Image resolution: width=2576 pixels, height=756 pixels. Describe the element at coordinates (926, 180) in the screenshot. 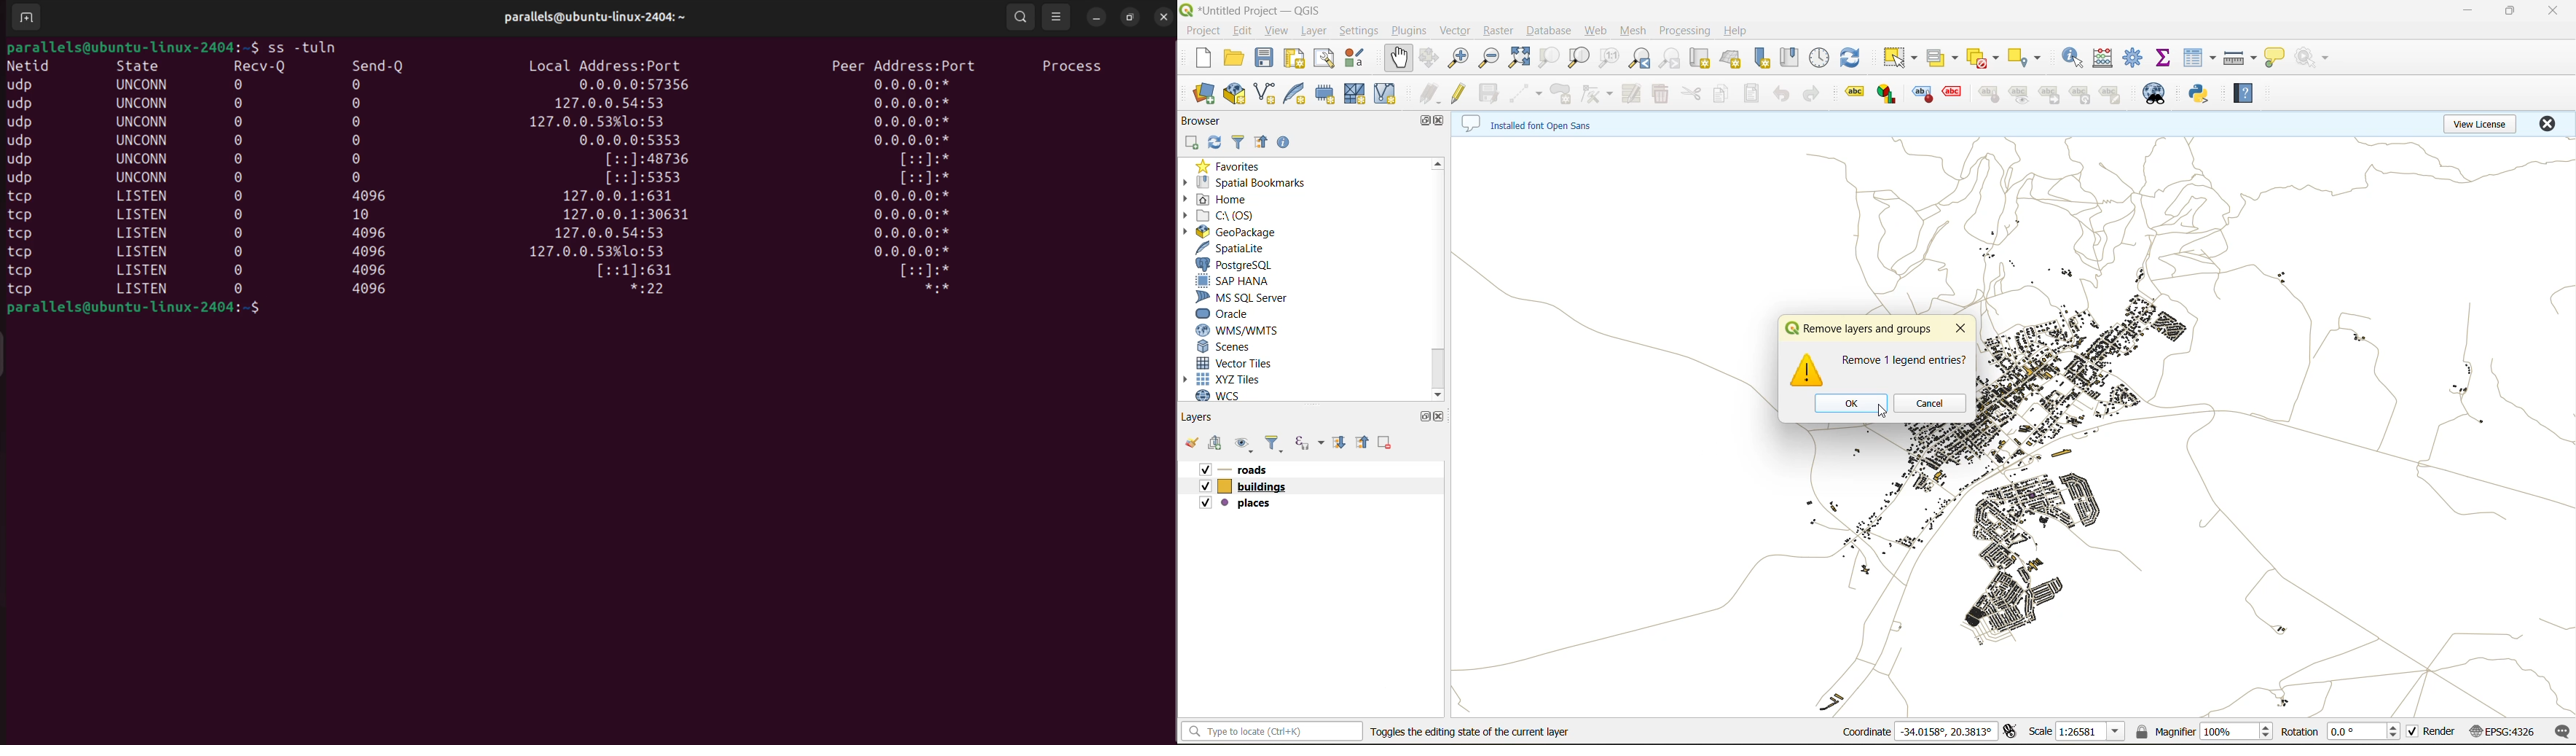

I see `*` at that location.